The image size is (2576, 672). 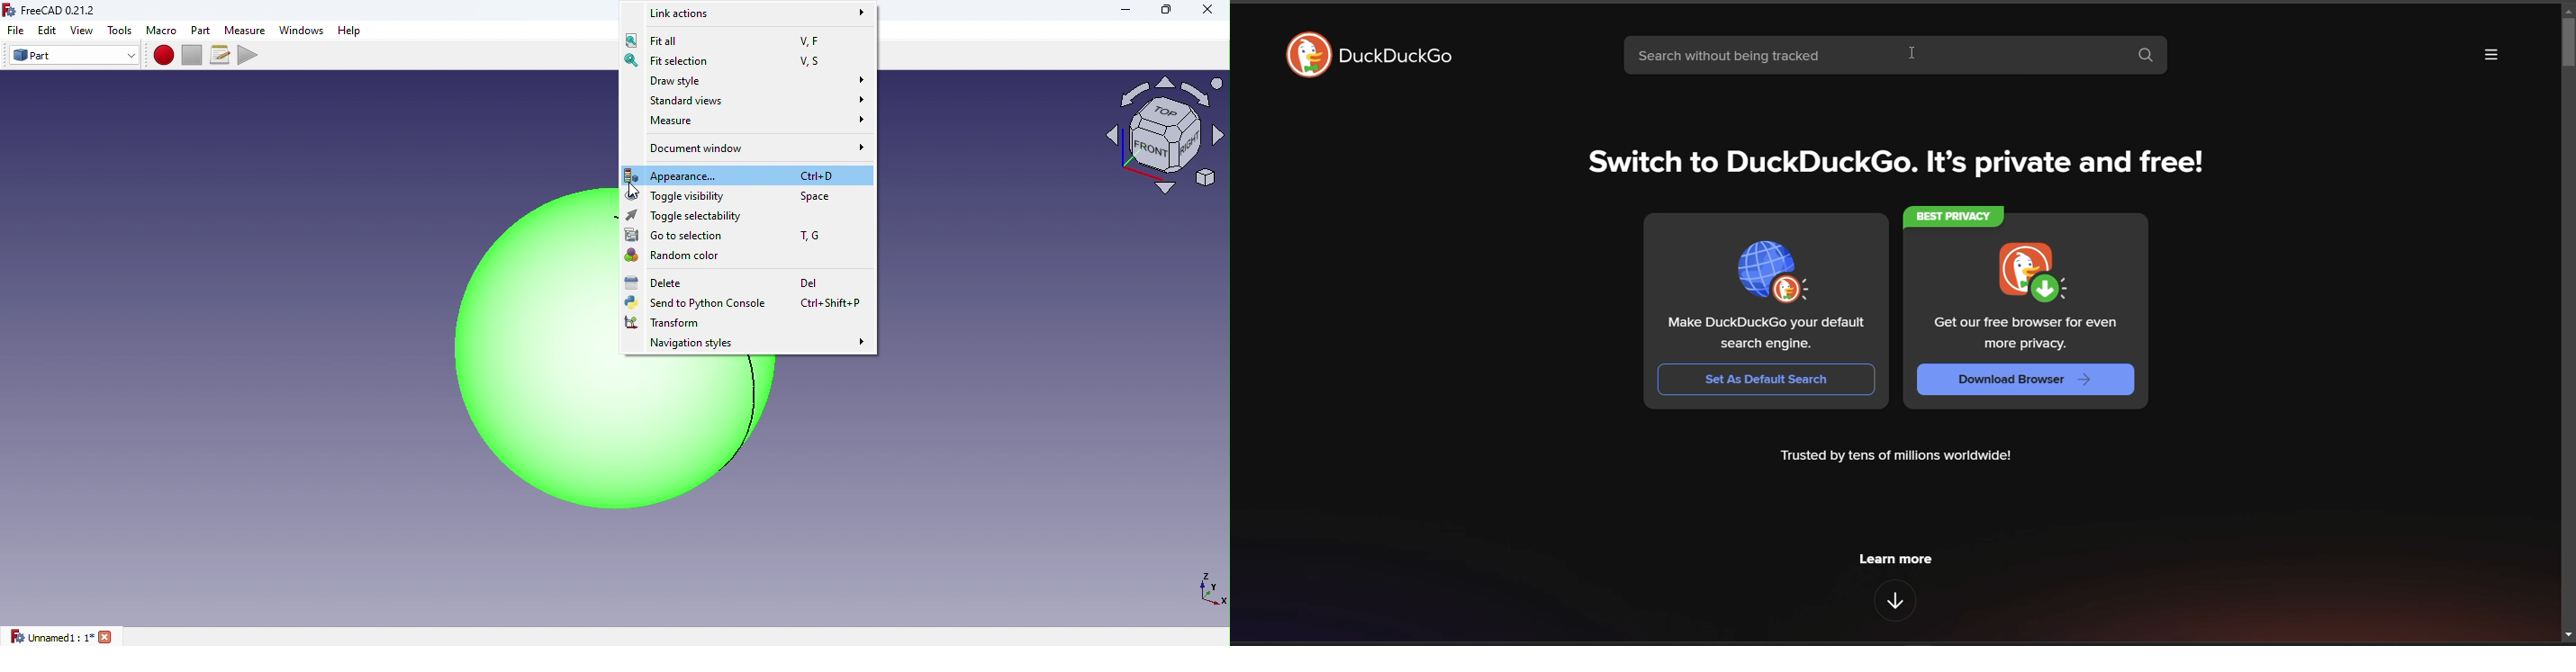 What do you see at coordinates (246, 29) in the screenshot?
I see `Measure` at bounding box center [246, 29].